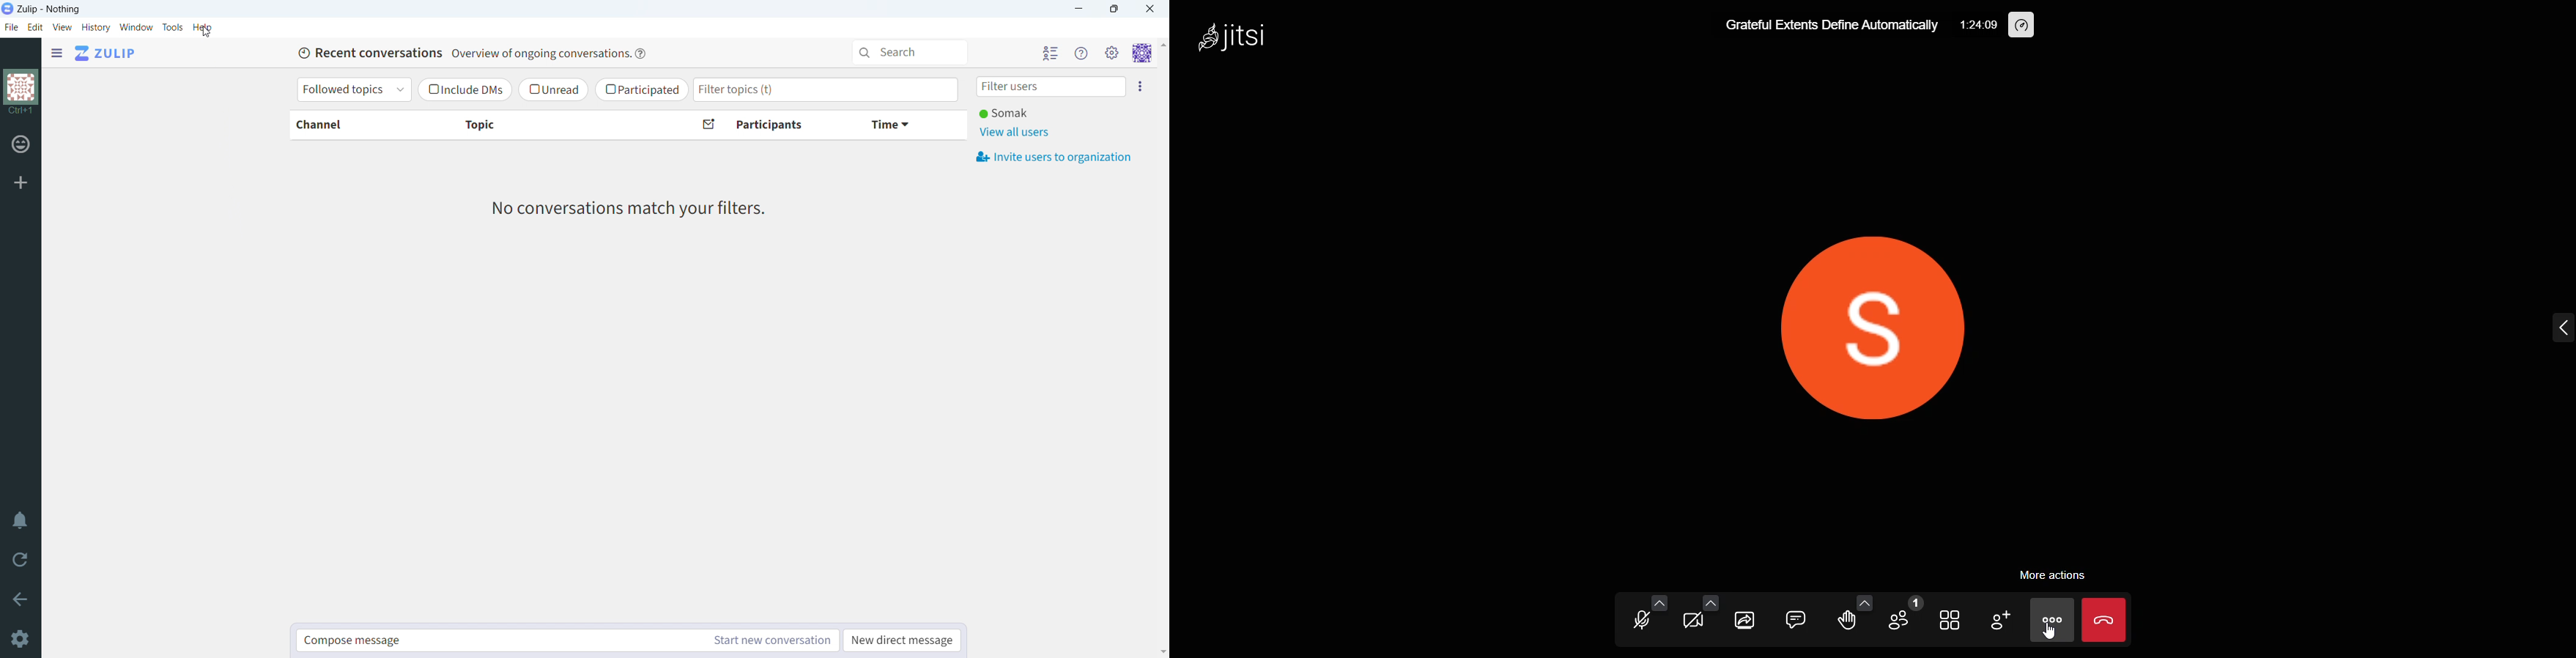 The width and height of the screenshot is (2576, 672). I want to click on Pointer, so click(210, 34).